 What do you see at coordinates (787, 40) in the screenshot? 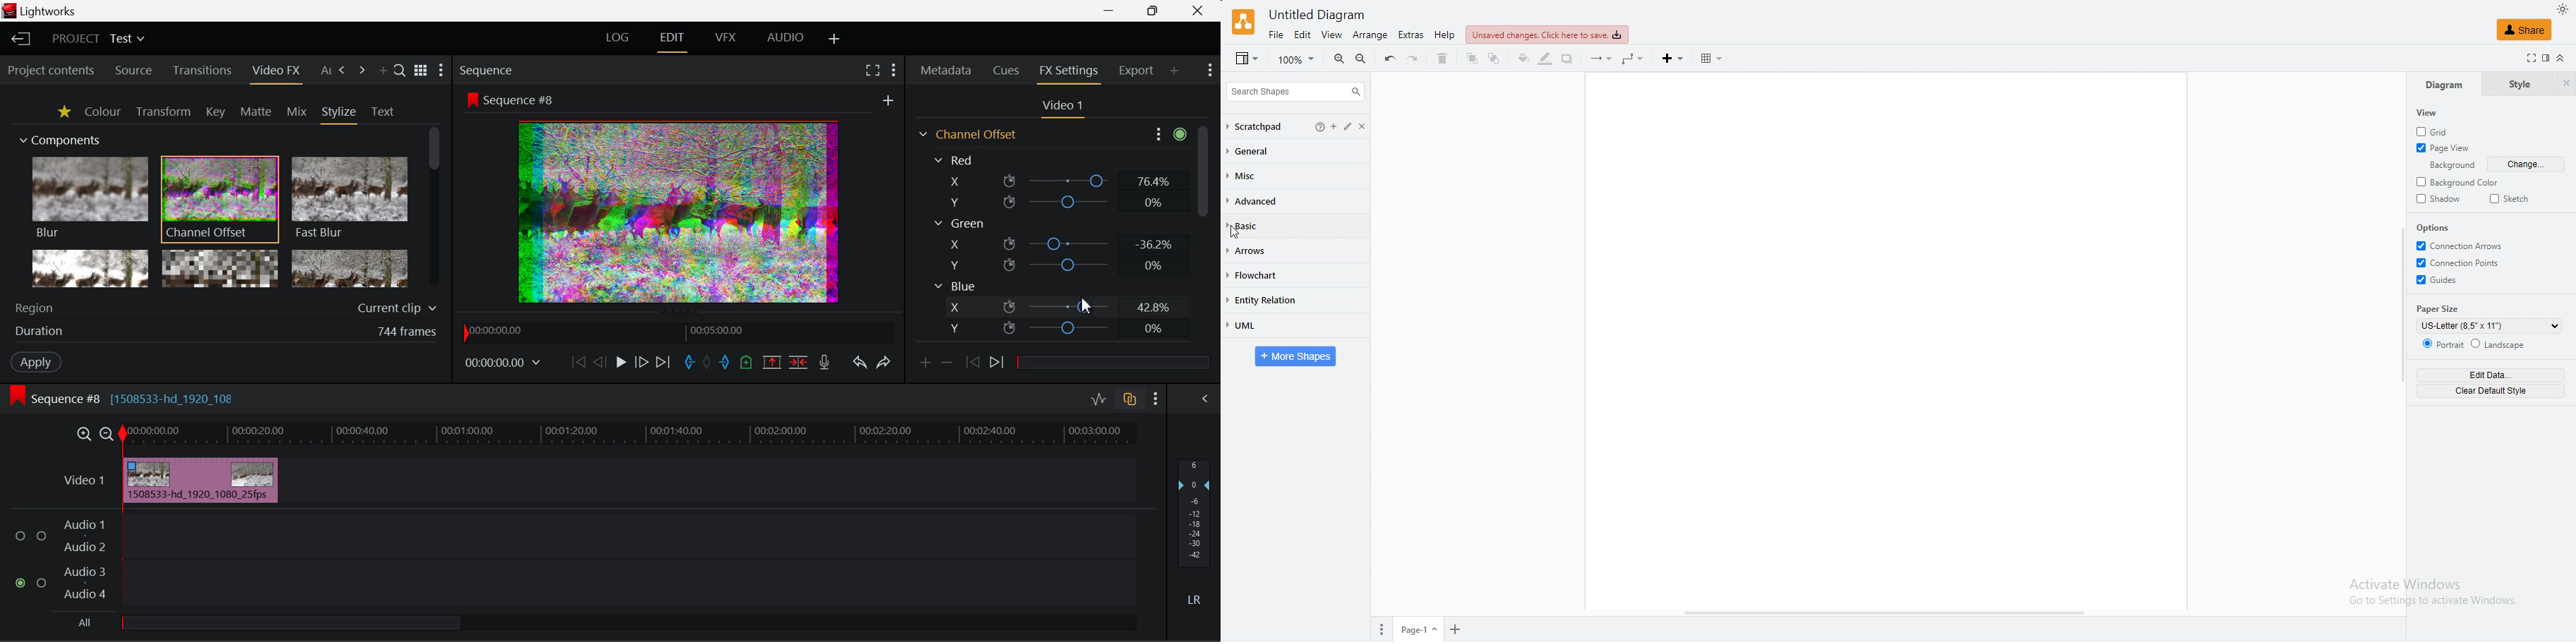
I see `AUDIO Layout` at bounding box center [787, 40].